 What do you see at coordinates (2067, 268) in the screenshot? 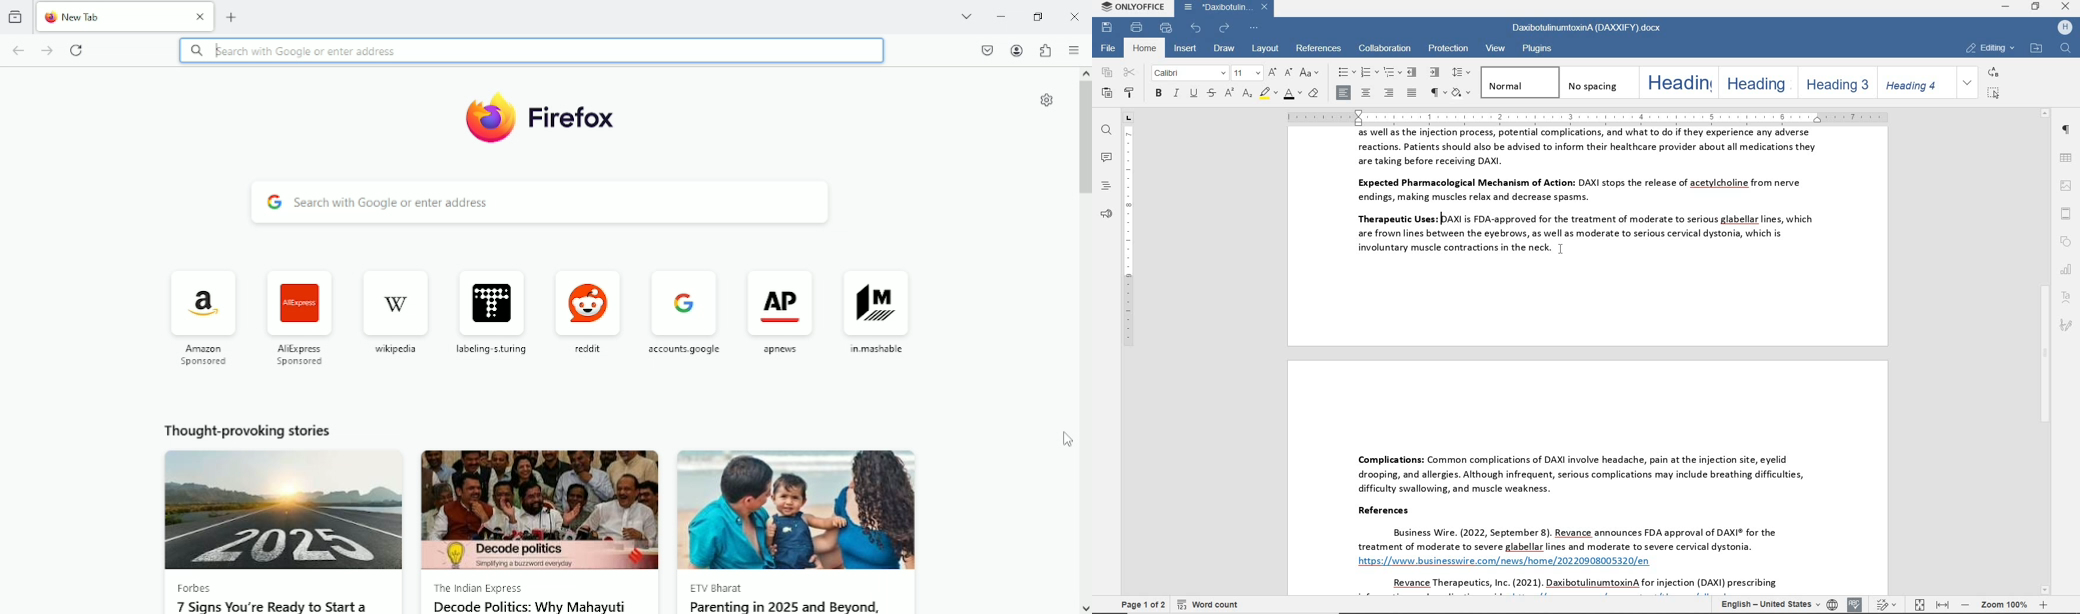
I see `chart` at bounding box center [2067, 268].